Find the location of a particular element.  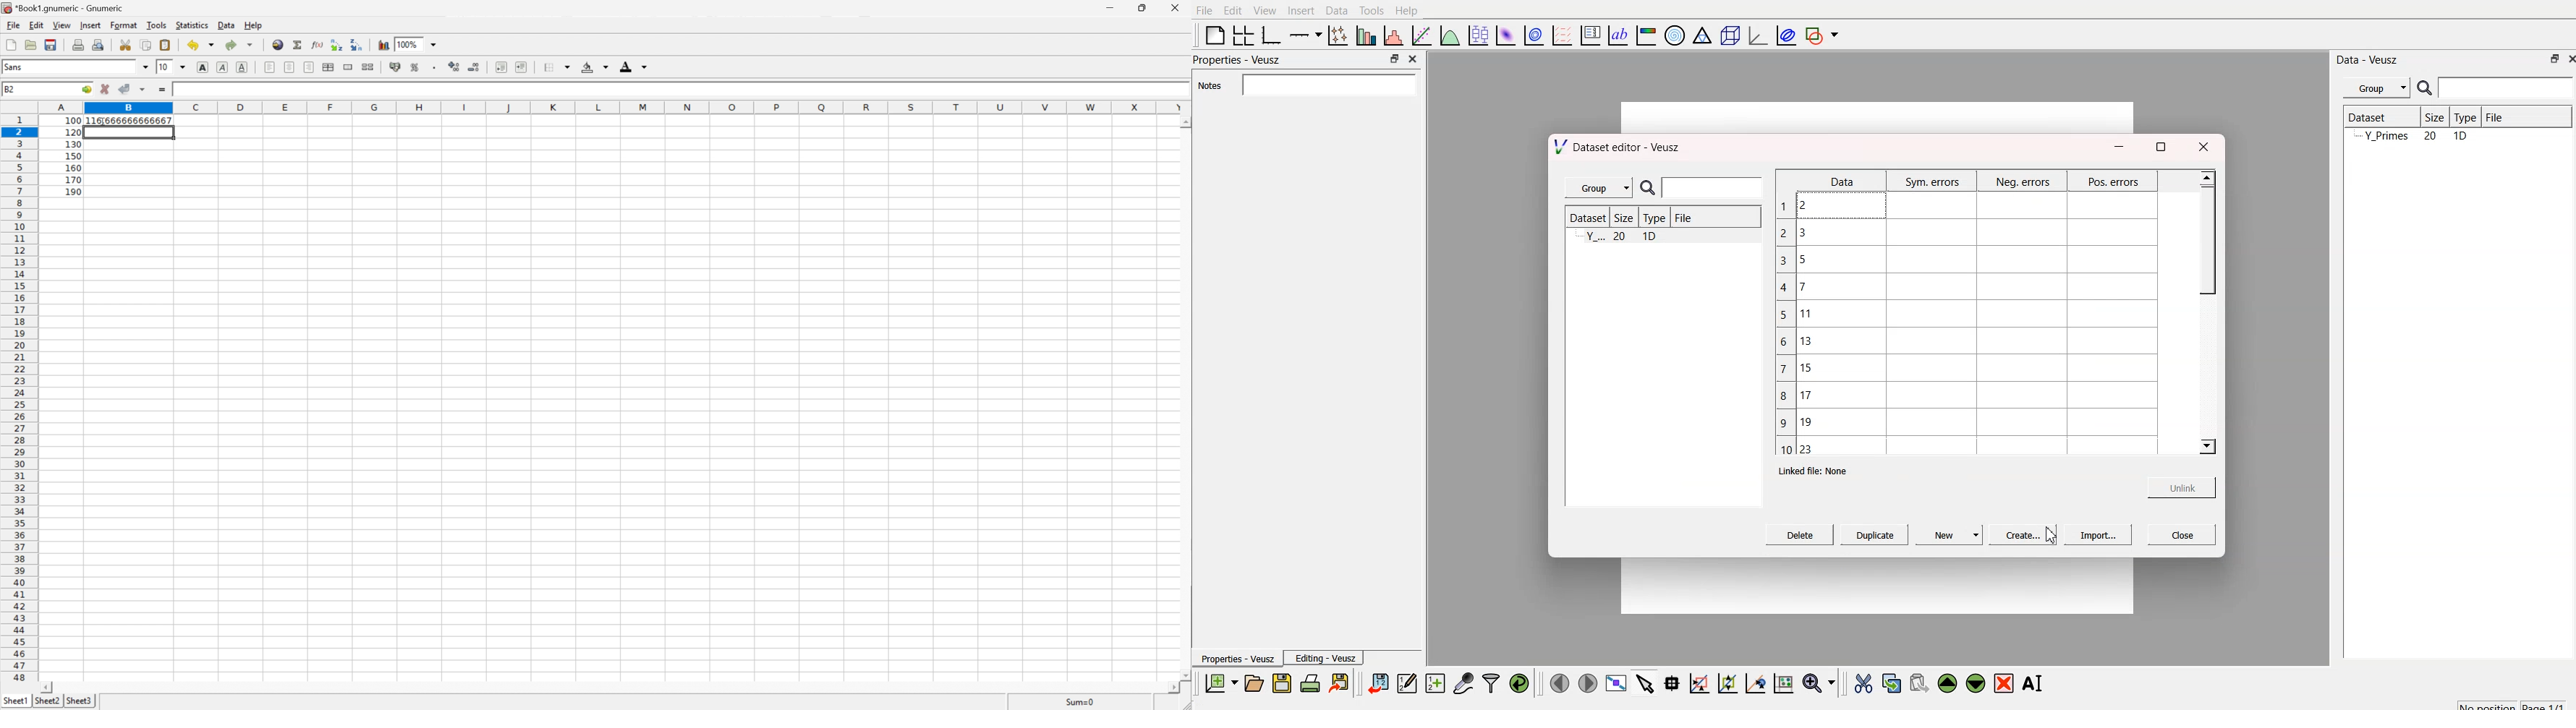

Scroll Down is located at coordinates (1184, 674).